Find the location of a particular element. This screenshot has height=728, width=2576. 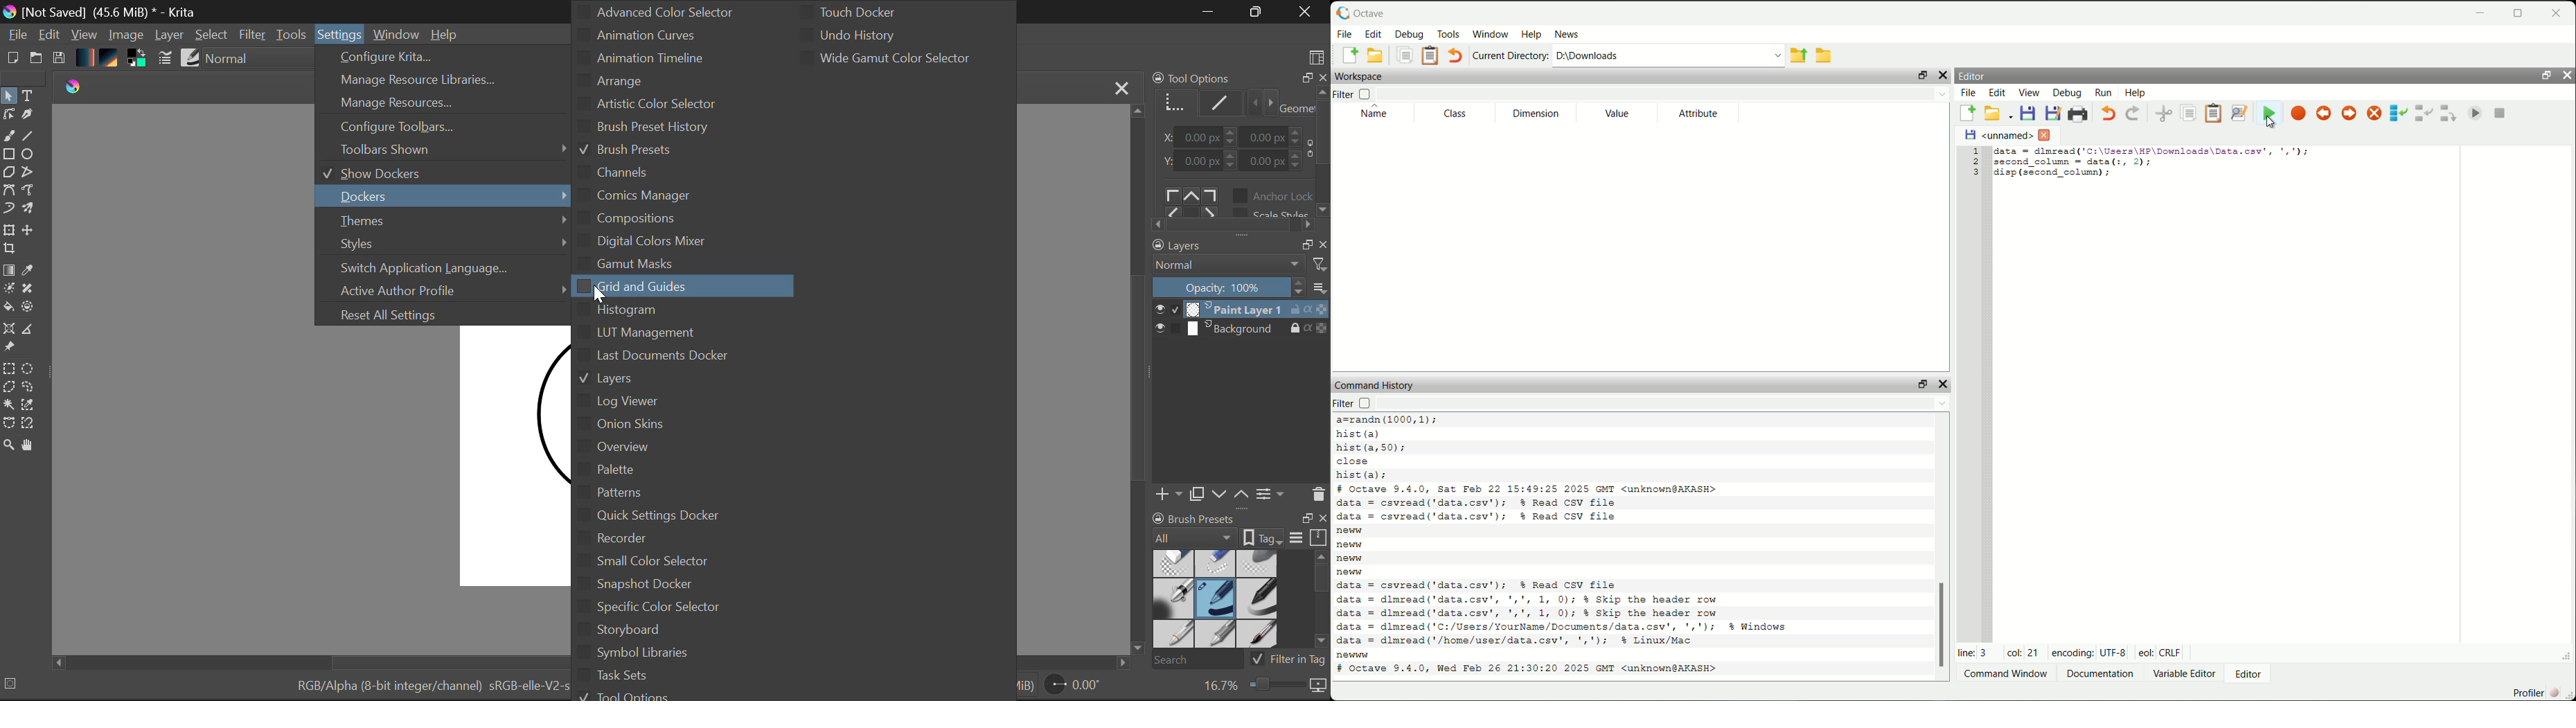

Animation Timeline is located at coordinates (650, 57).